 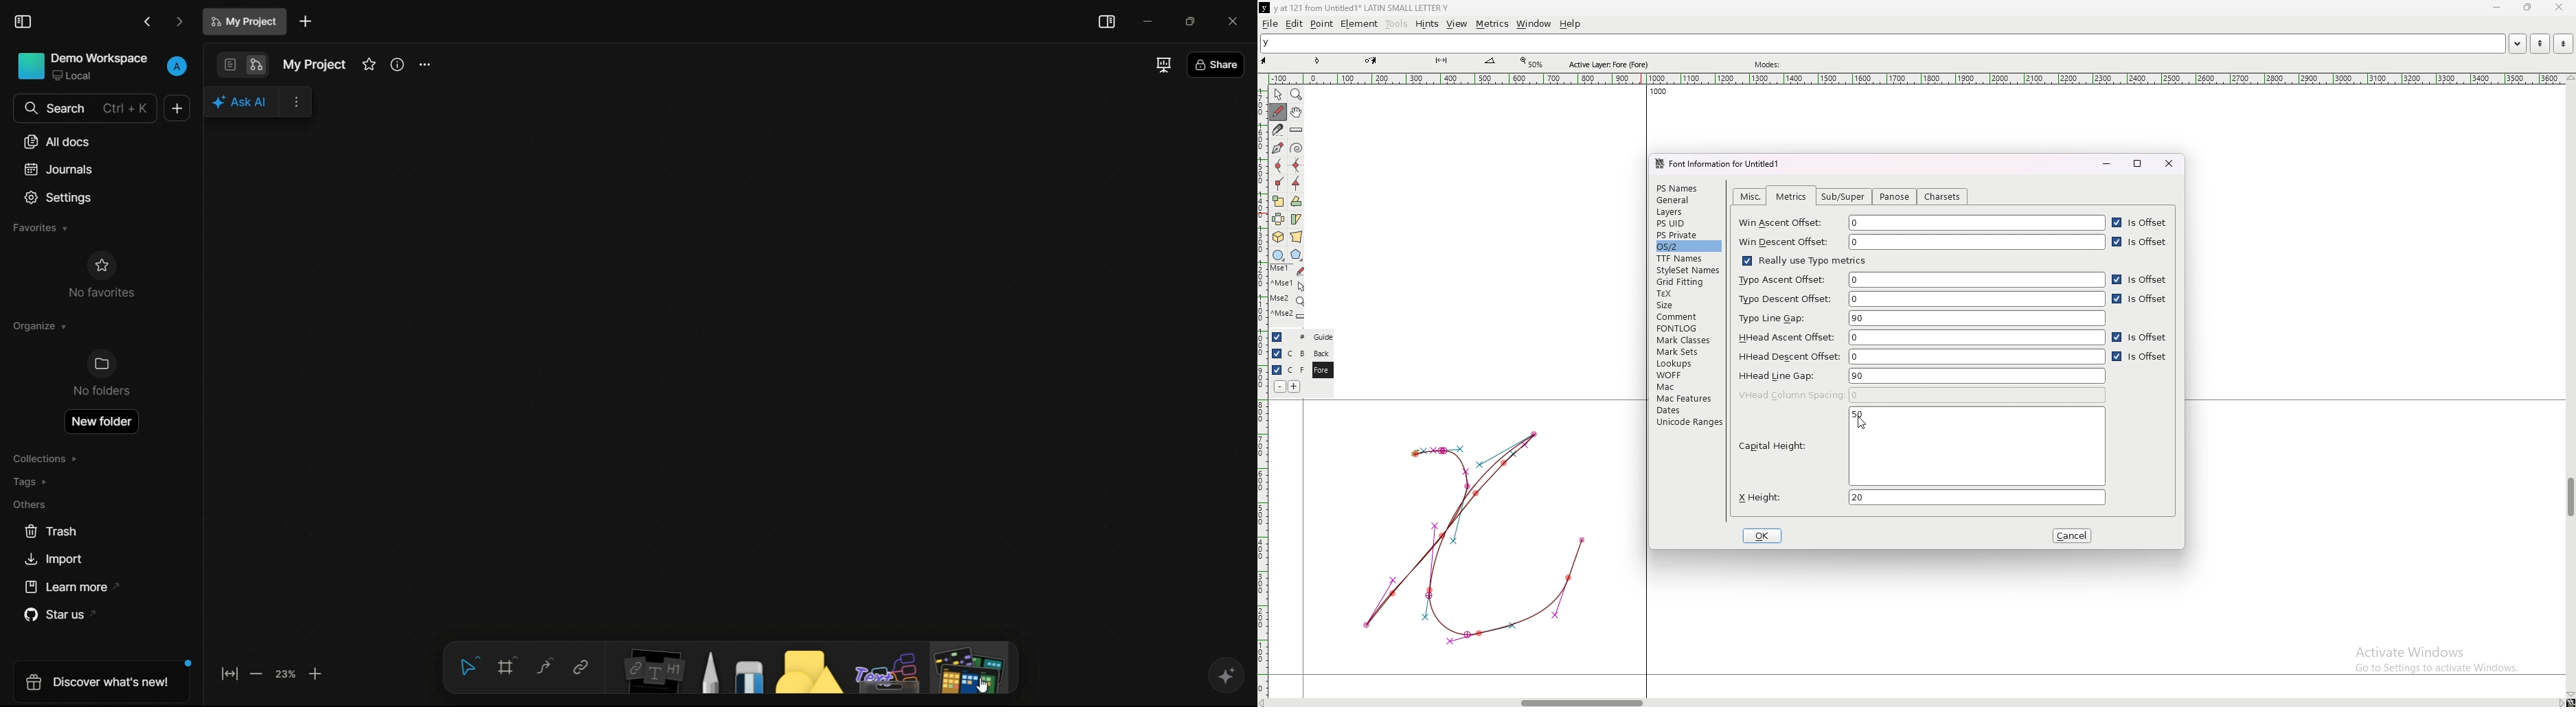 What do you see at coordinates (1688, 421) in the screenshot?
I see `unicode ranges` at bounding box center [1688, 421].